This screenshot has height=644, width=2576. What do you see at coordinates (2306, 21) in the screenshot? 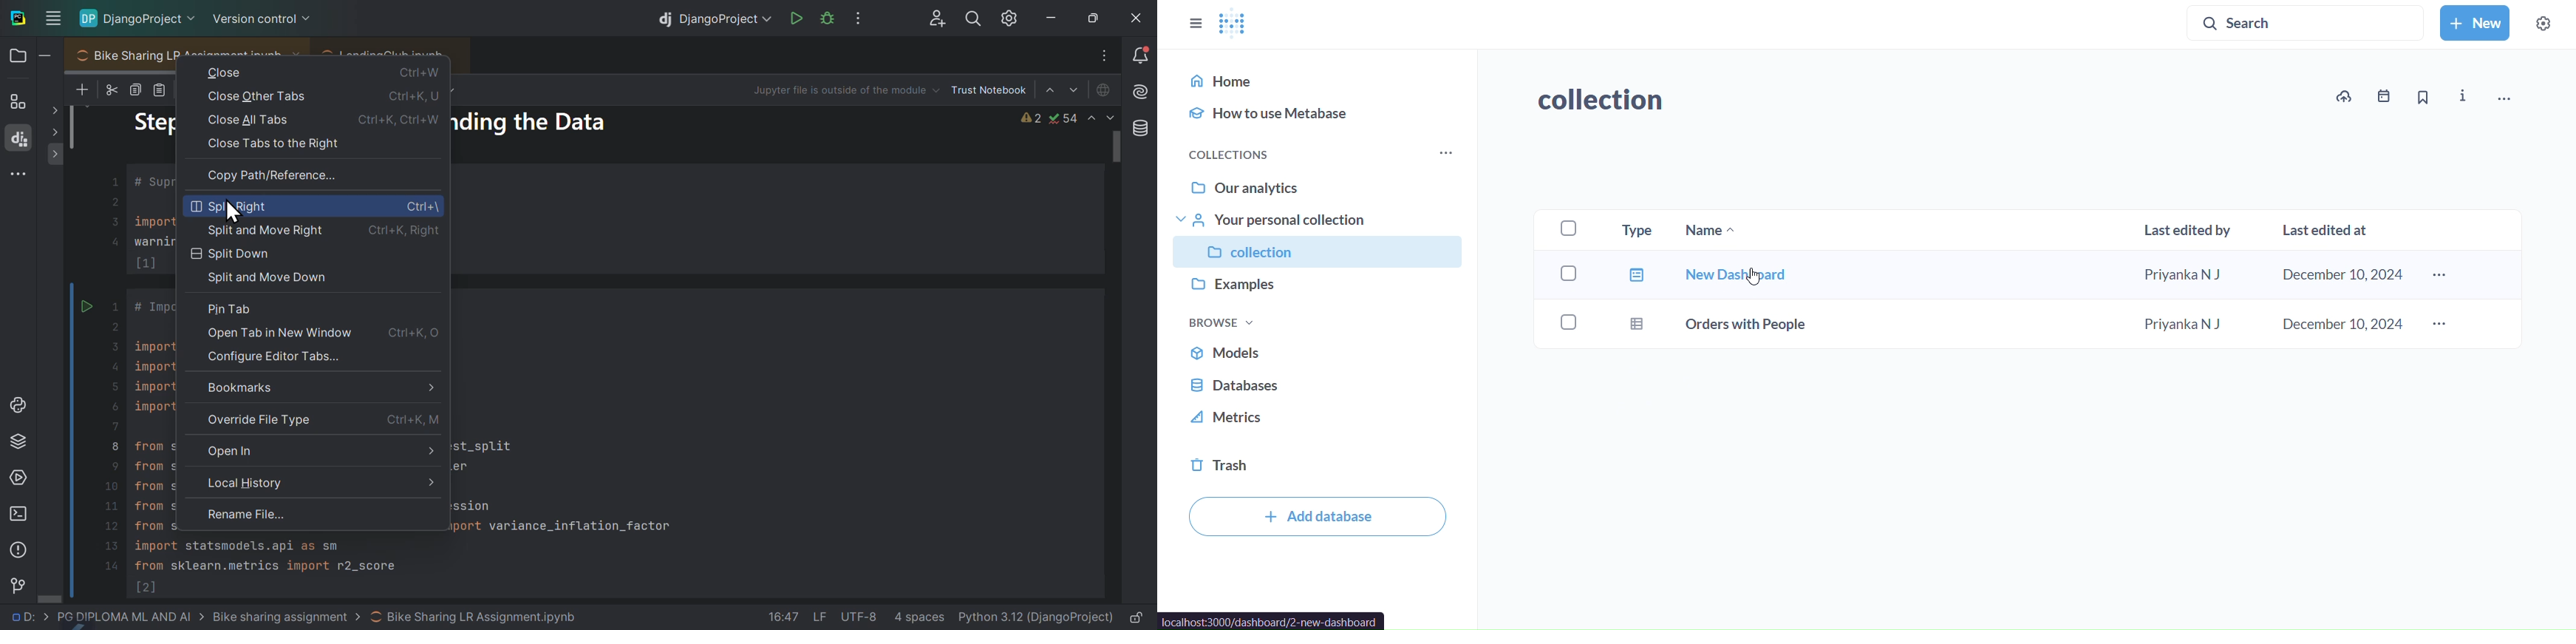
I see `search` at bounding box center [2306, 21].